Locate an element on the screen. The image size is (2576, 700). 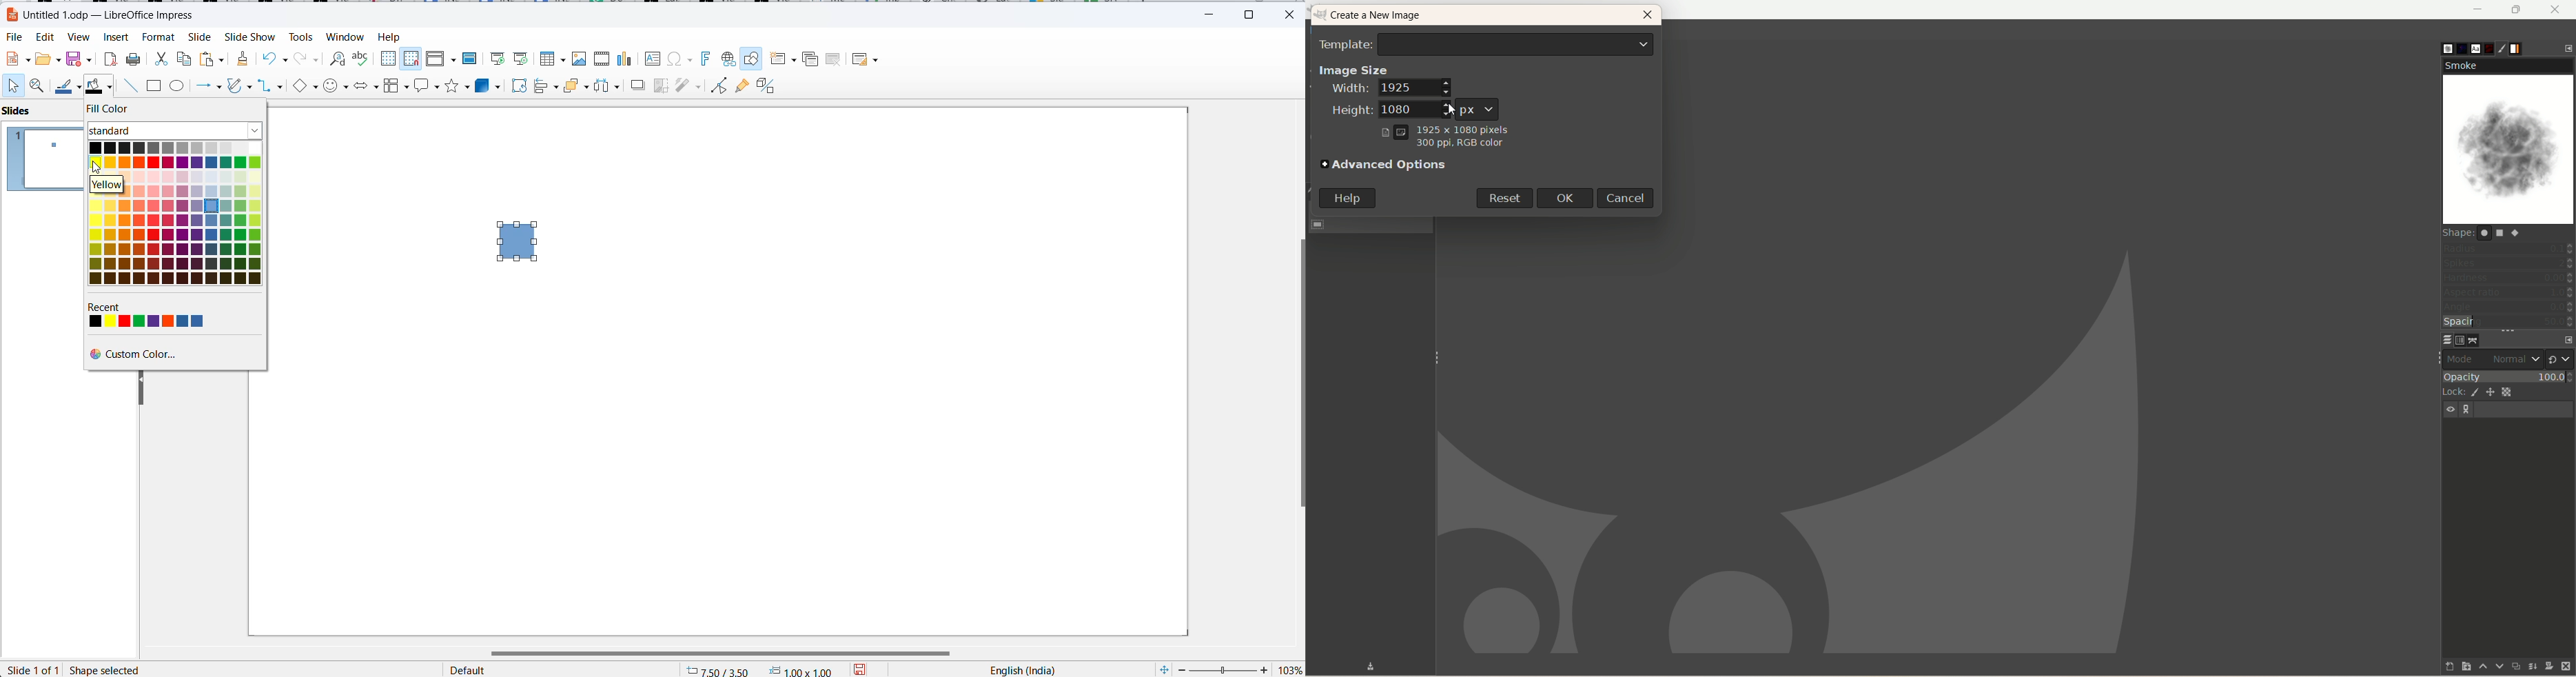
show glue point function is located at coordinates (741, 87).